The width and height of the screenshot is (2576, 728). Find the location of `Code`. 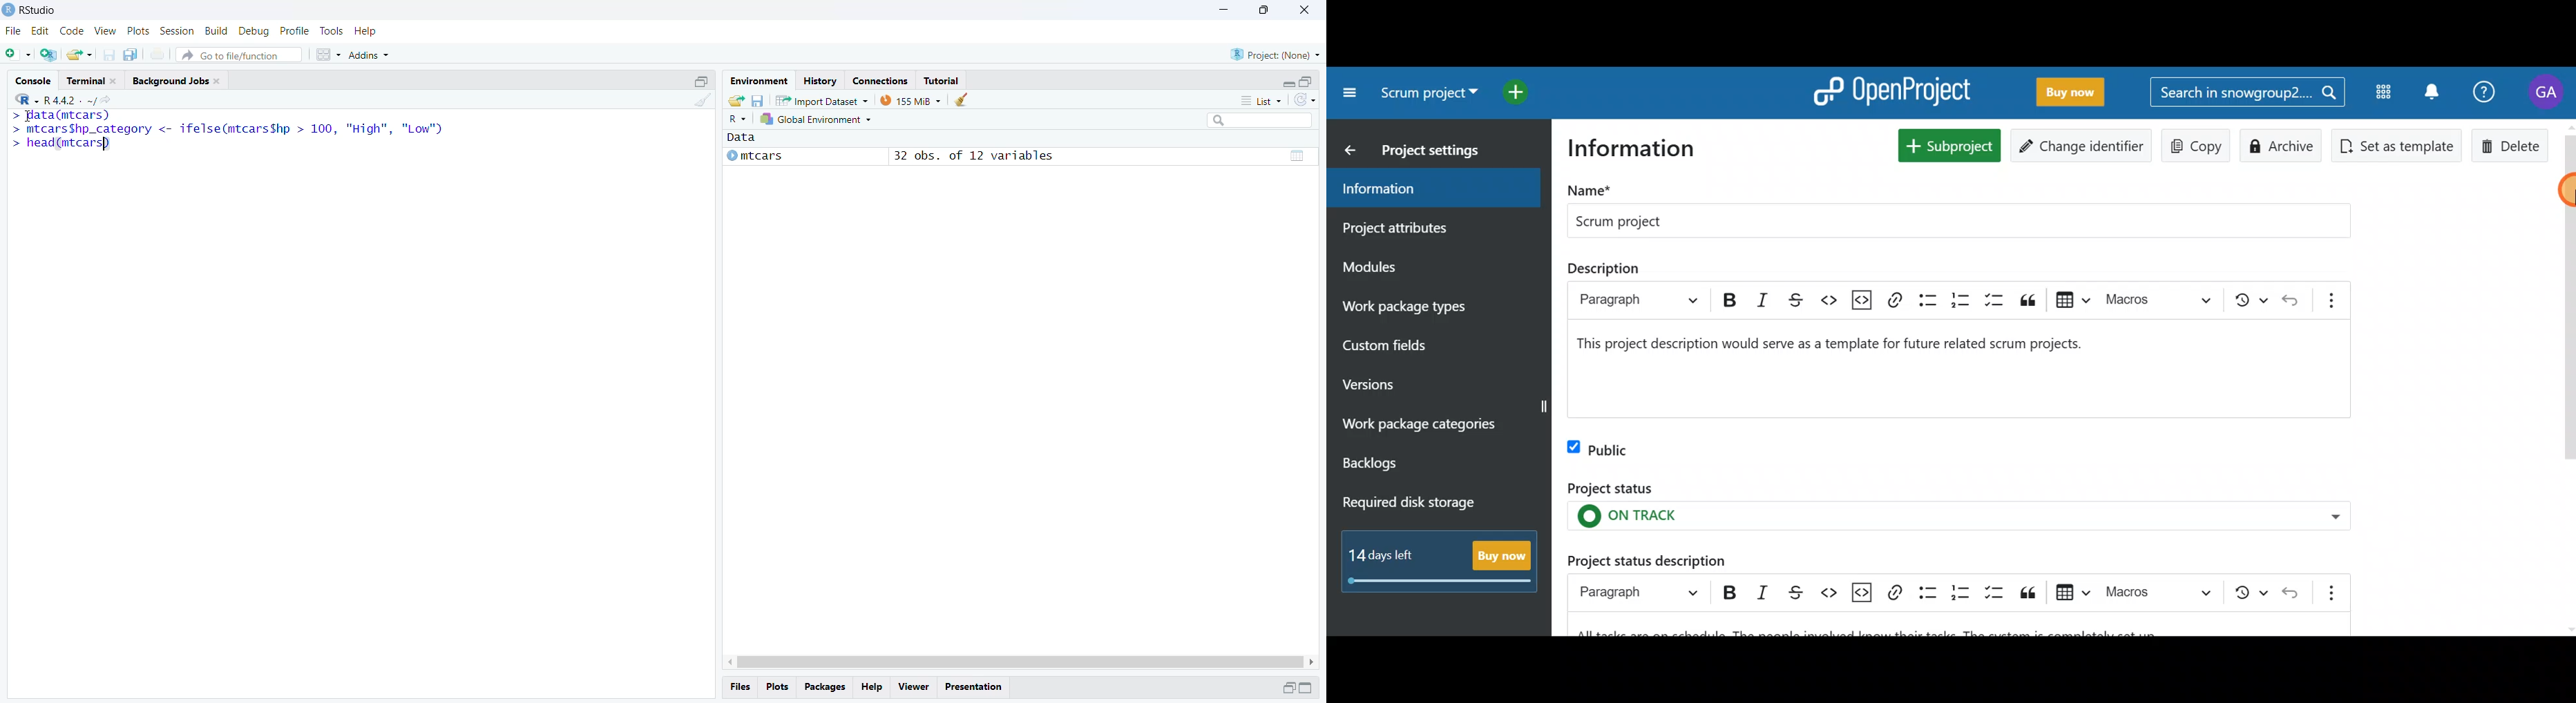

Code is located at coordinates (71, 31).